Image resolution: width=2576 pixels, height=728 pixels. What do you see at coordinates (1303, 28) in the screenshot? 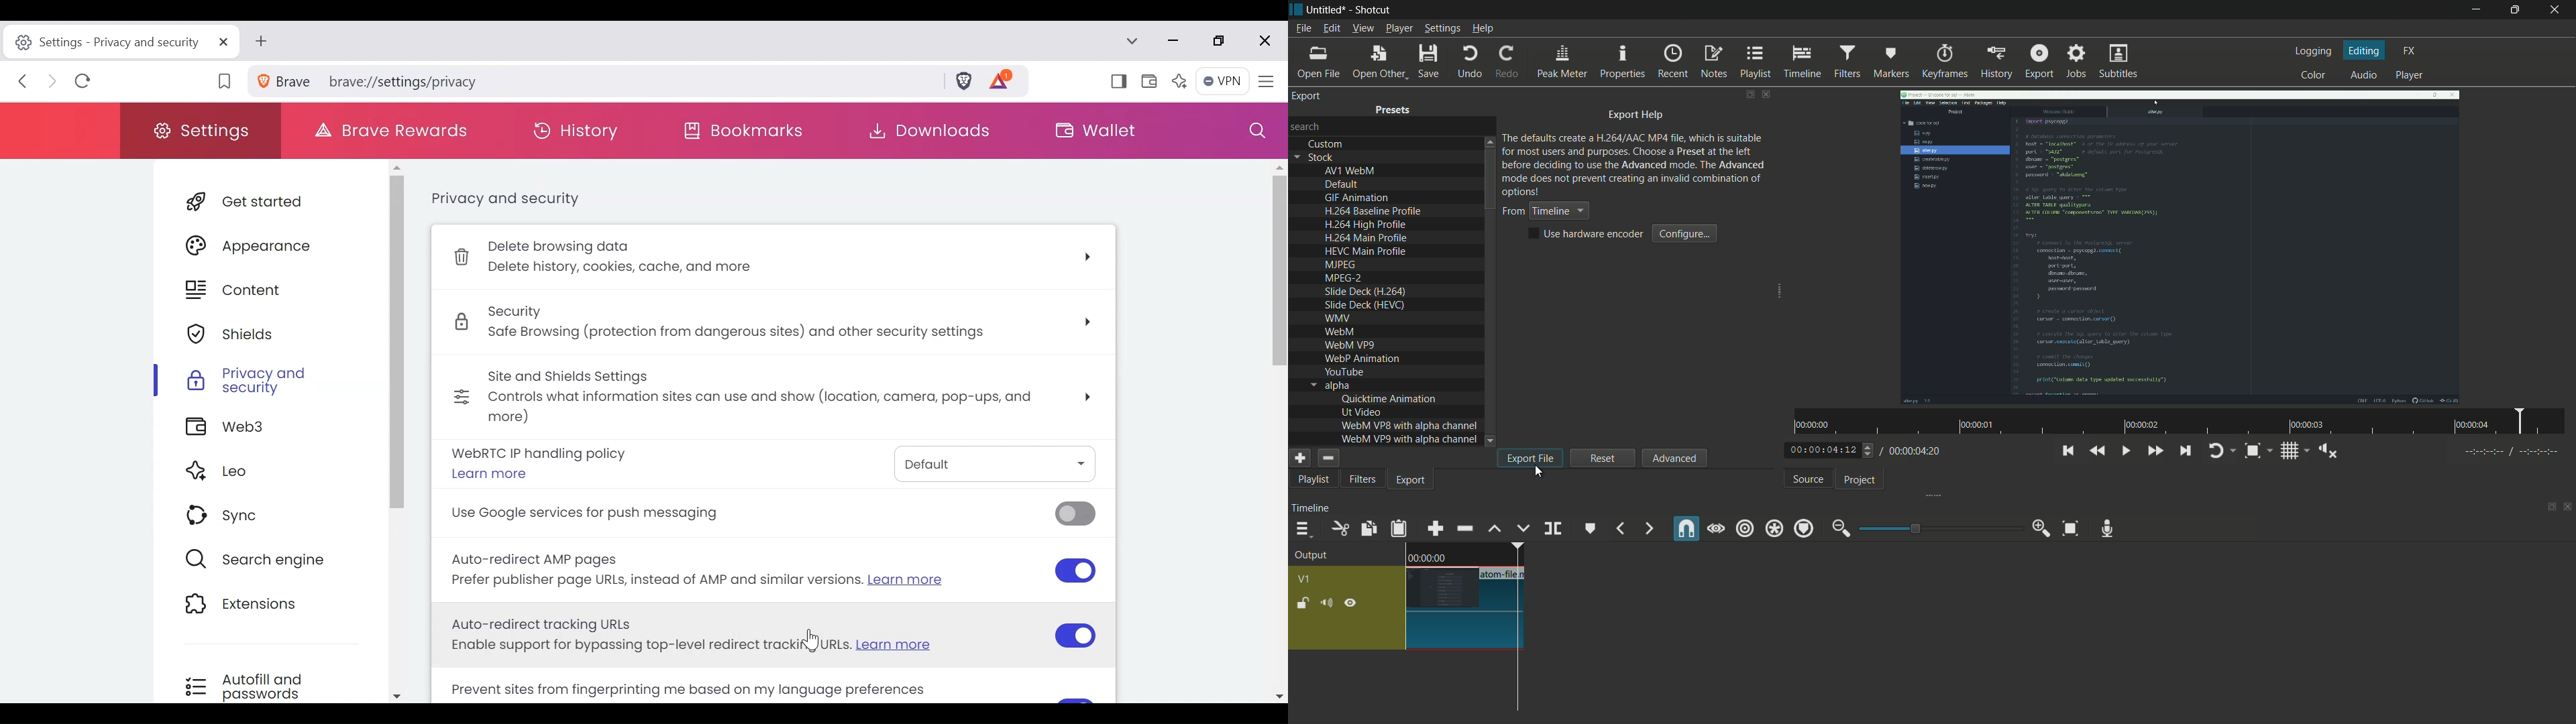
I see `file menu` at bounding box center [1303, 28].